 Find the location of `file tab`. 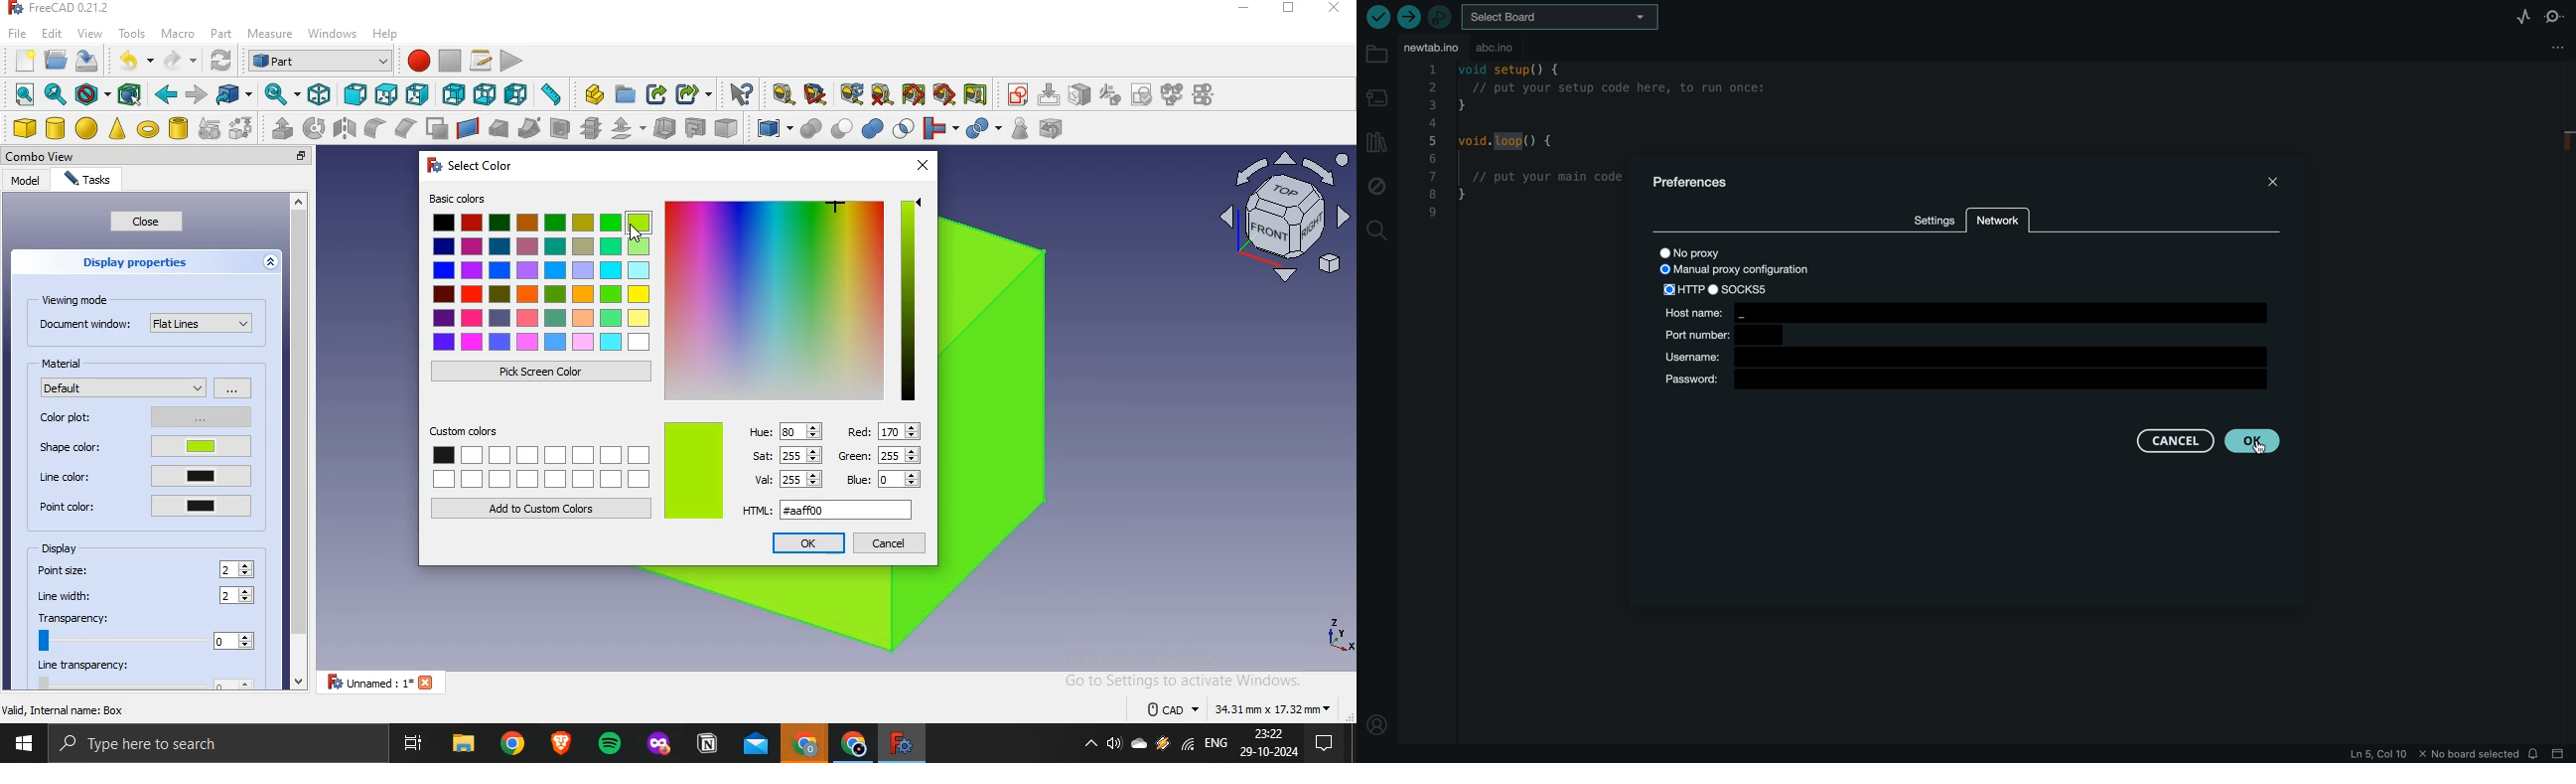

file tab is located at coordinates (1432, 48).